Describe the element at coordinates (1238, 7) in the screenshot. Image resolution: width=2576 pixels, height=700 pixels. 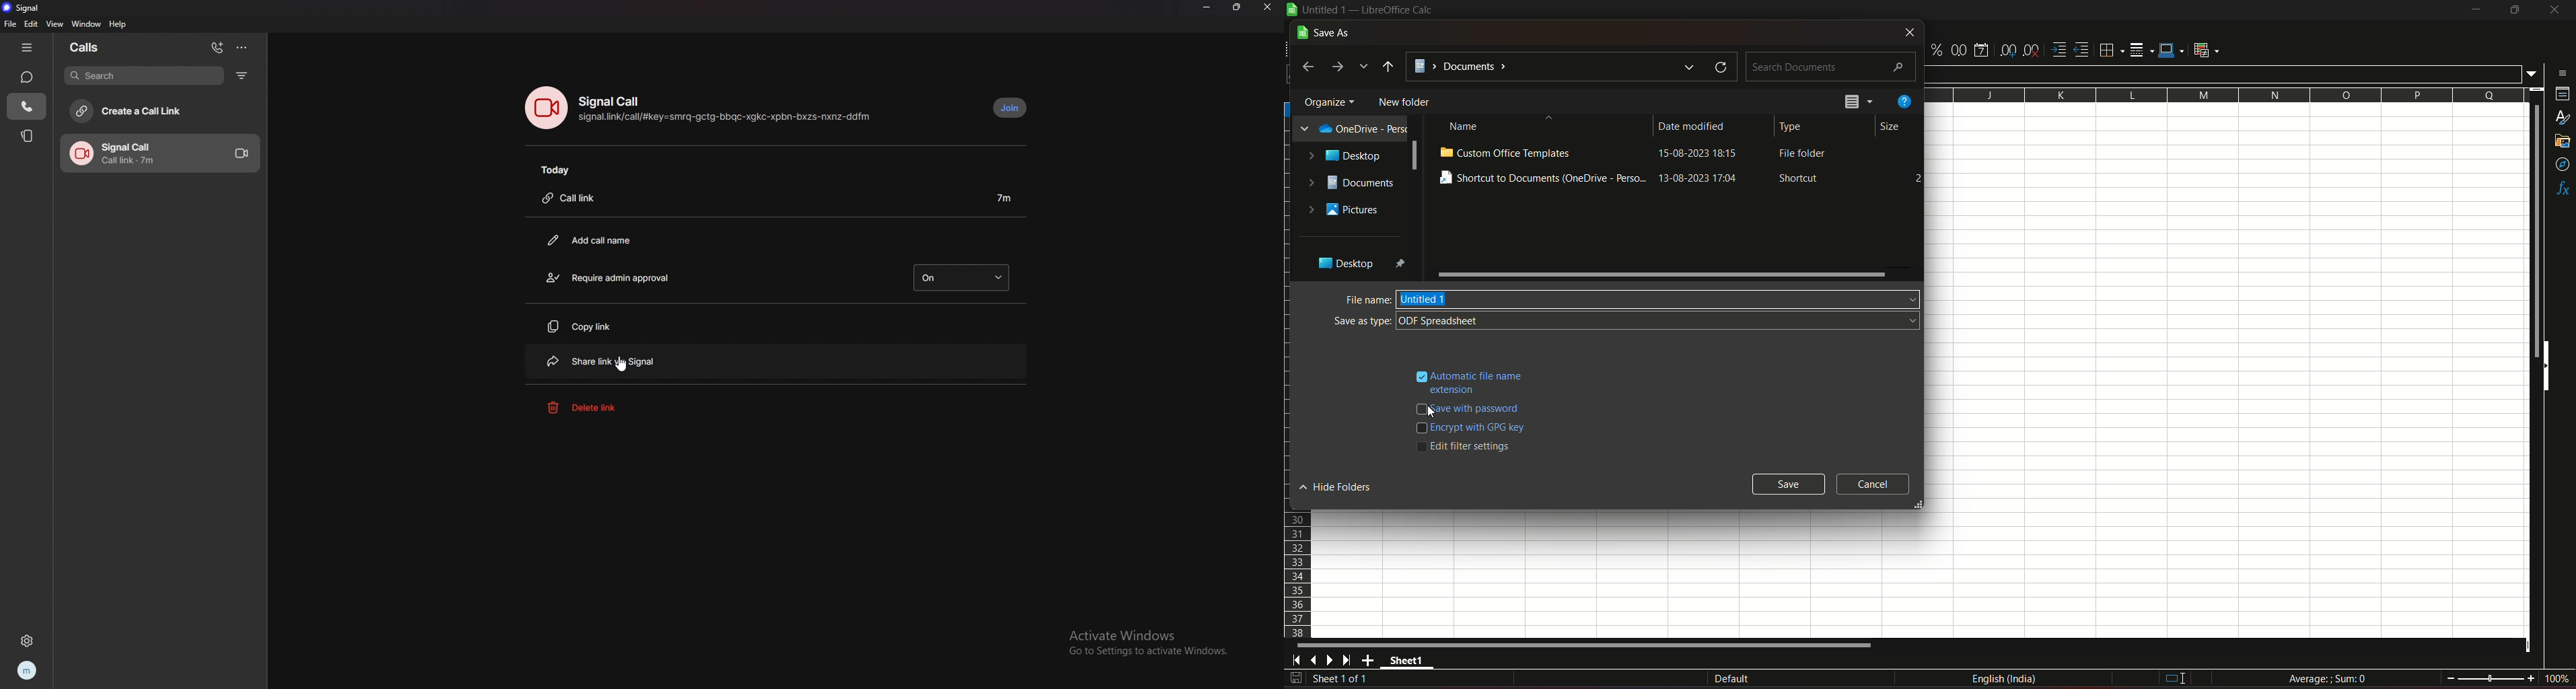
I see `resize` at that location.